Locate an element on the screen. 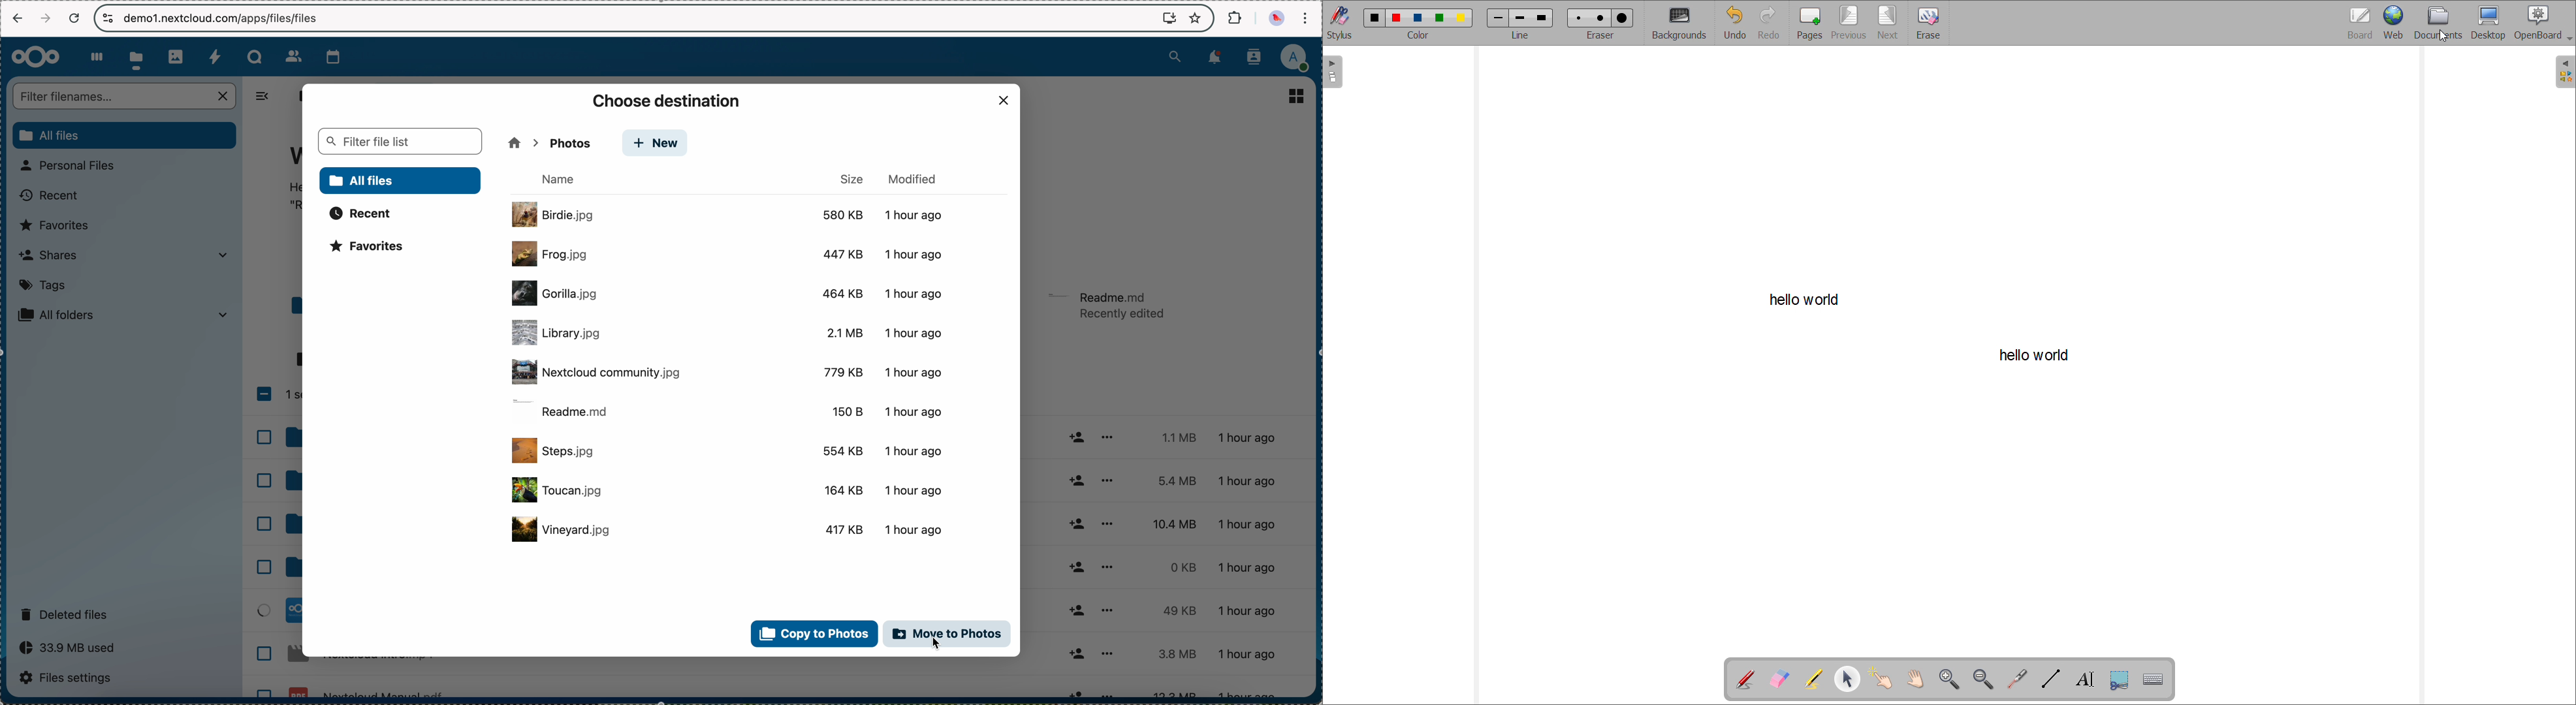 The image size is (2576, 728). copy to photos is located at coordinates (811, 633).